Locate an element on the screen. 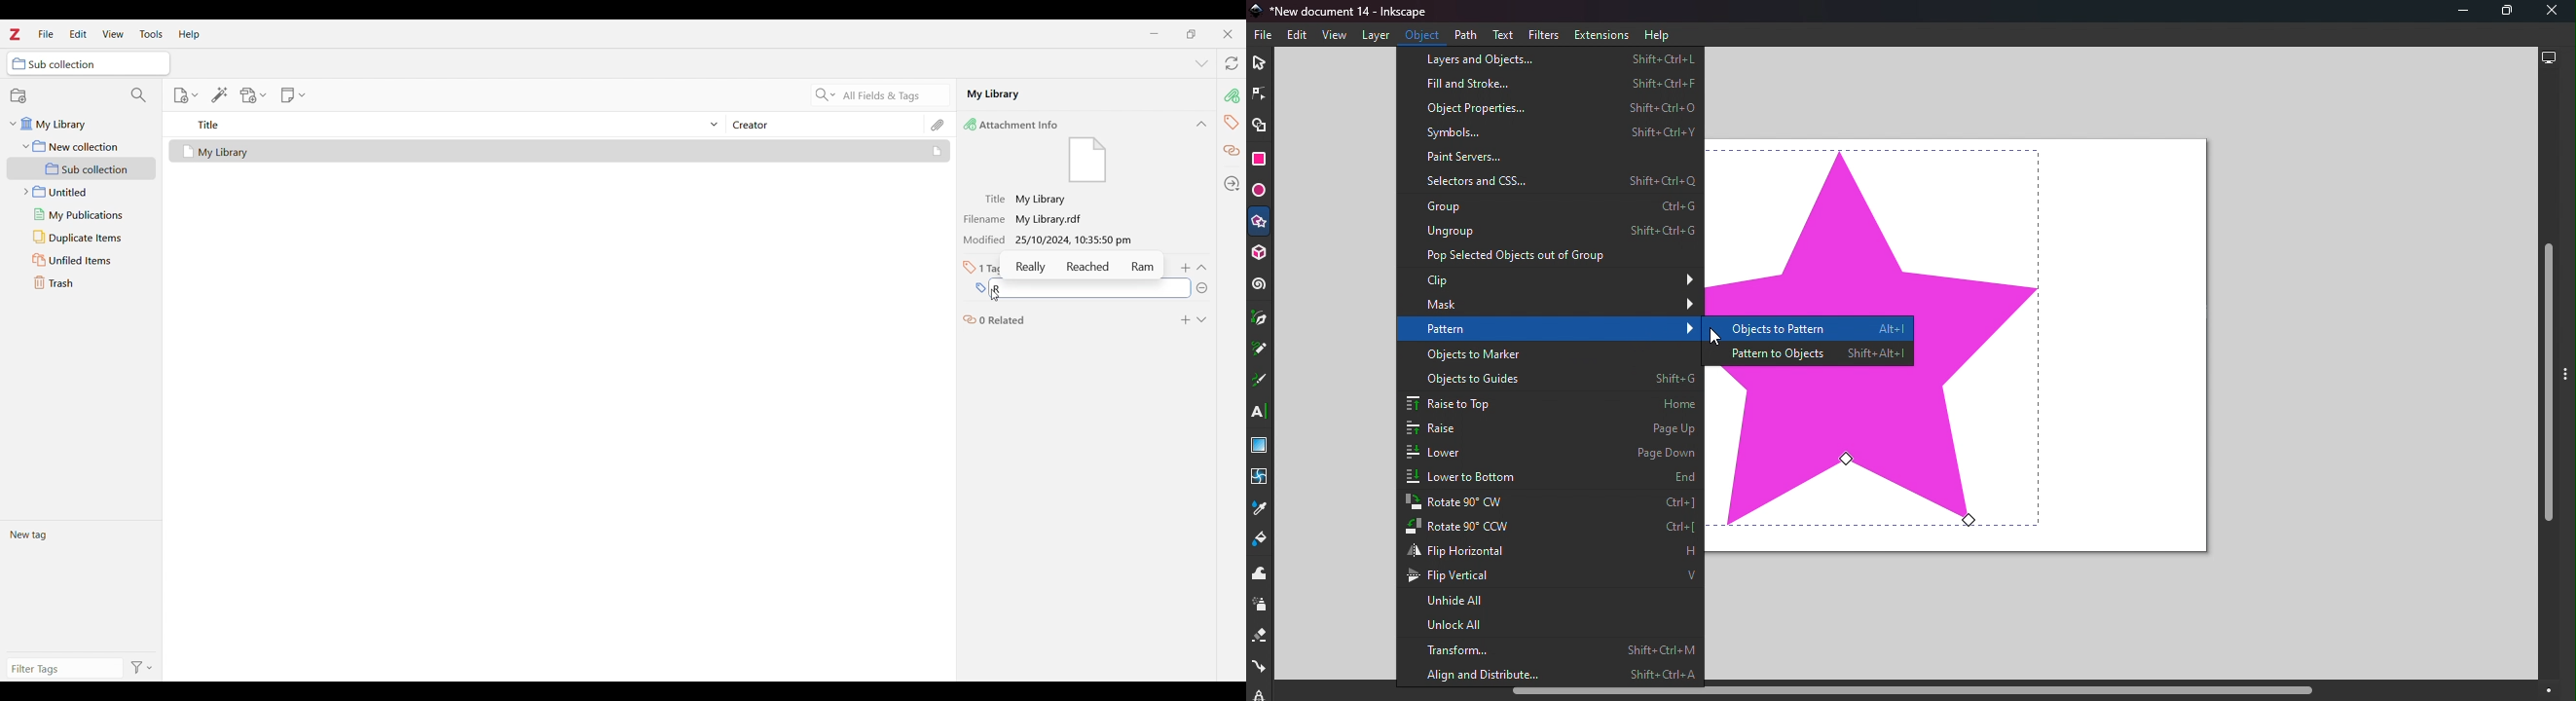  Remove is located at coordinates (1201, 288).